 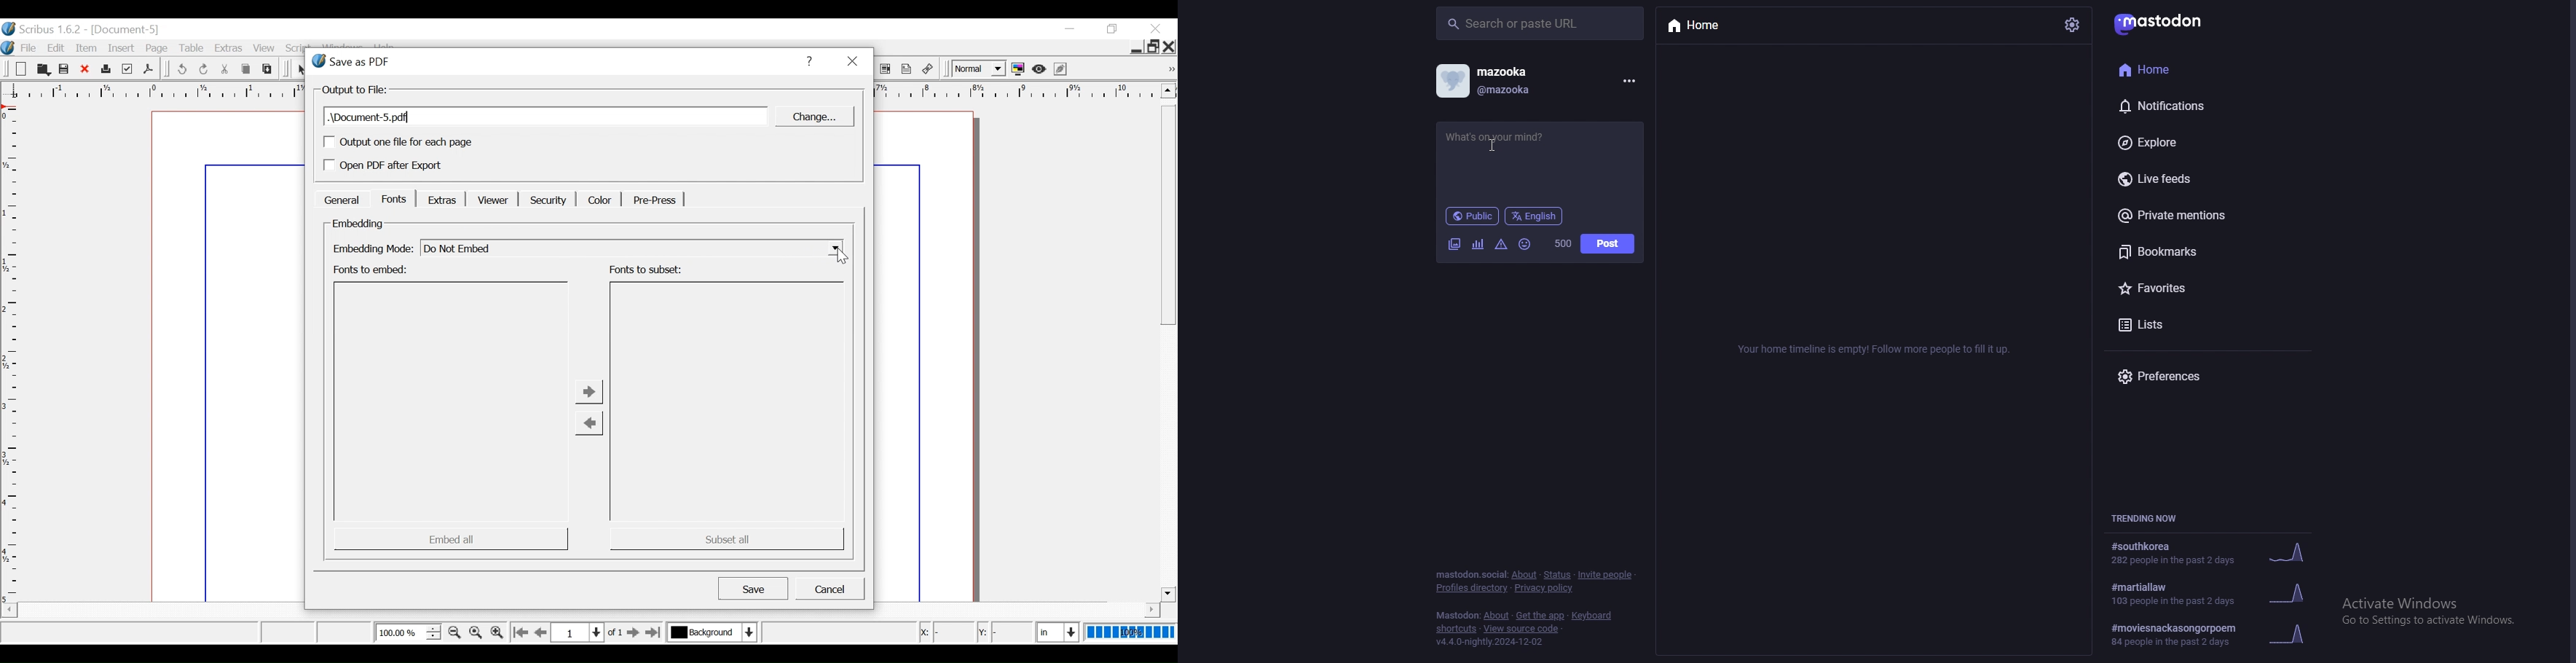 What do you see at coordinates (393, 198) in the screenshot?
I see `Fonts` at bounding box center [393, 198].